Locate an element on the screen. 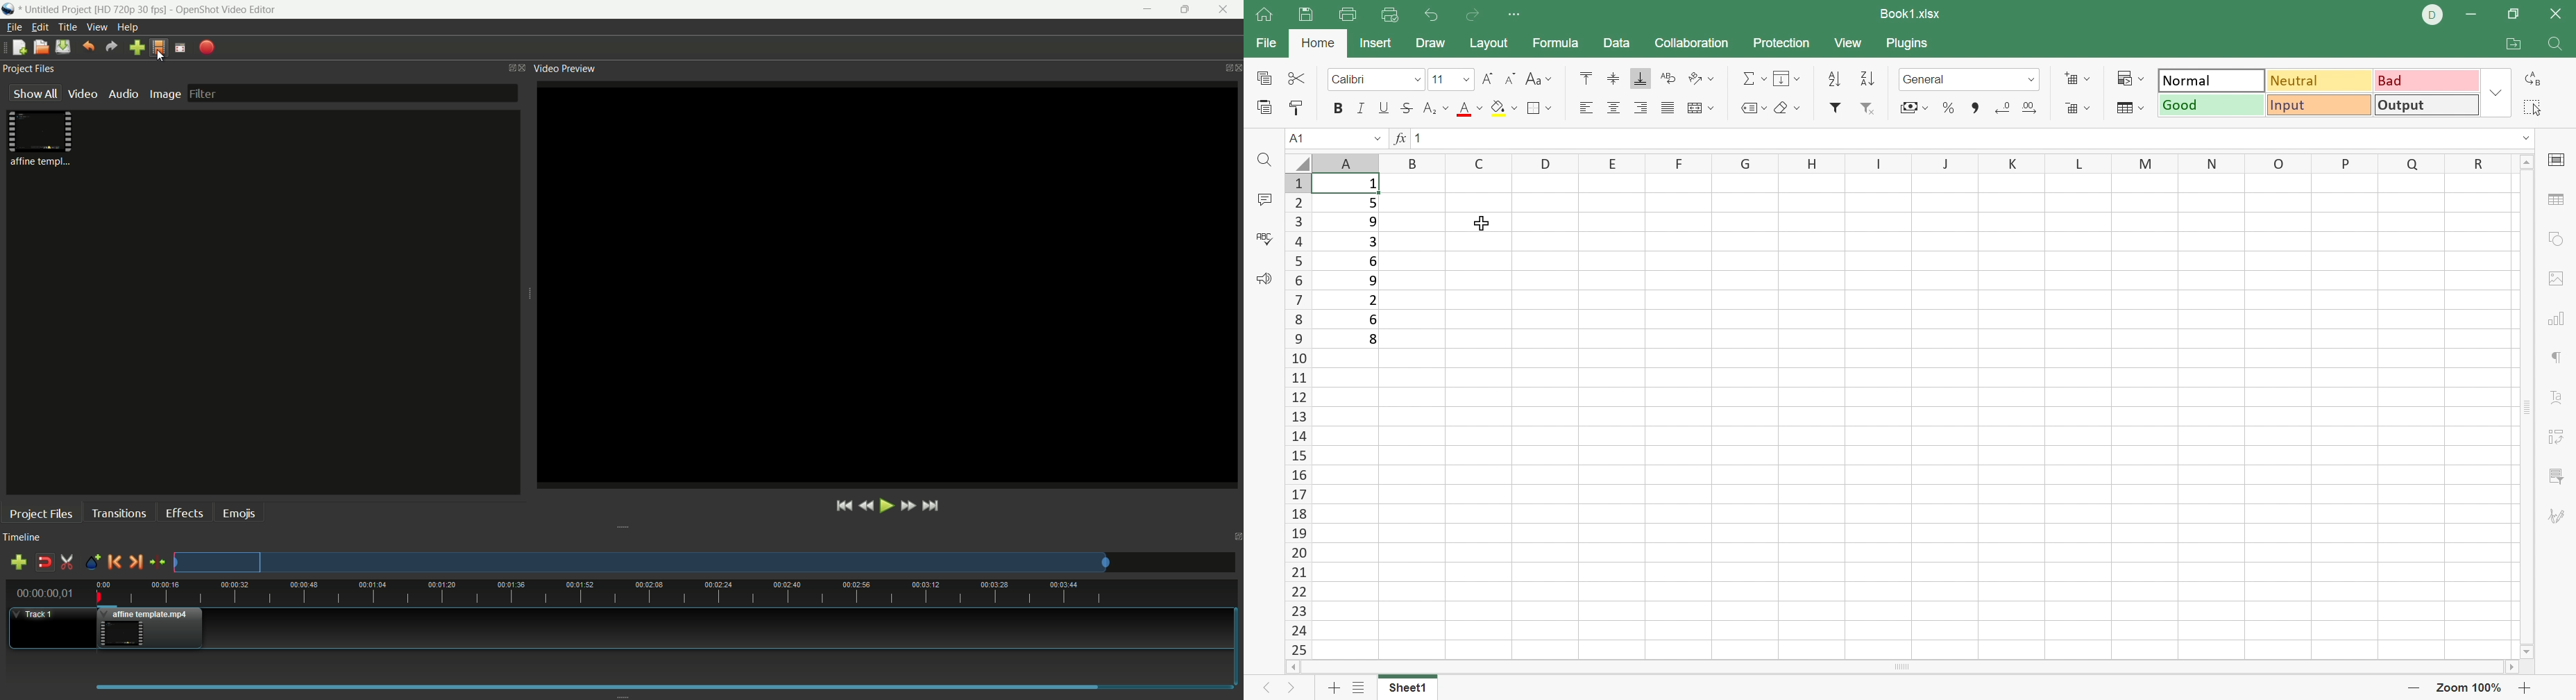  Cursor is located at coordinates (1484, 224).